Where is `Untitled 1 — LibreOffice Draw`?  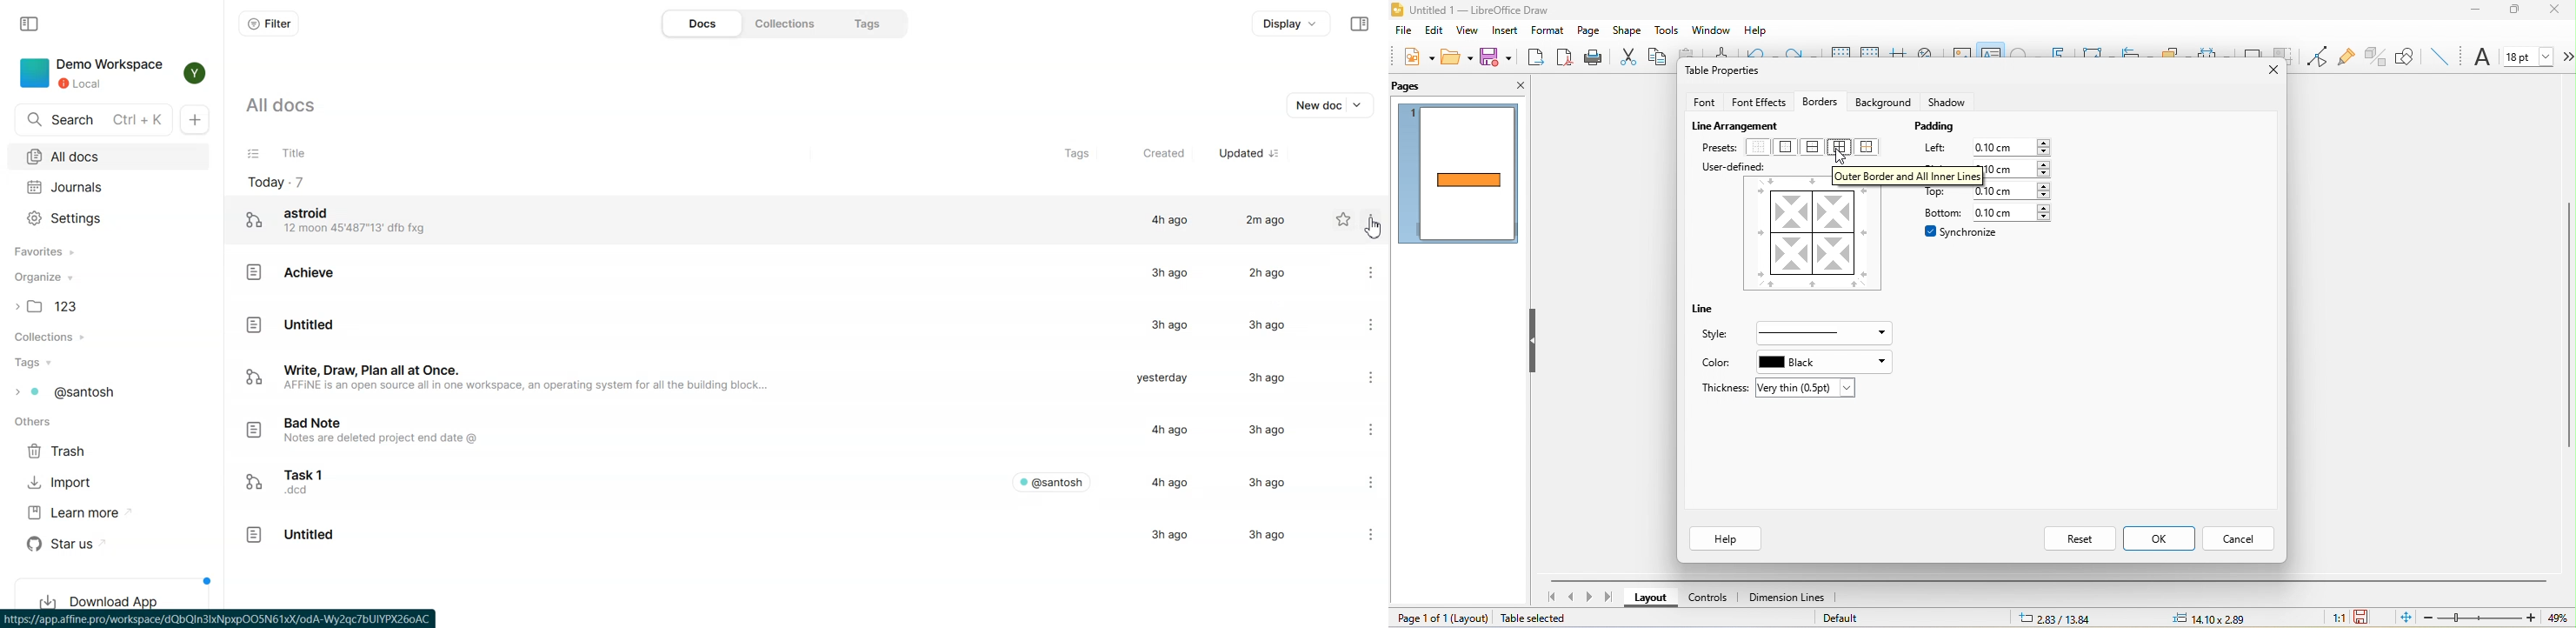
Untitled 1 — LibreOffice Draw is located at coordinates (1470, 9).